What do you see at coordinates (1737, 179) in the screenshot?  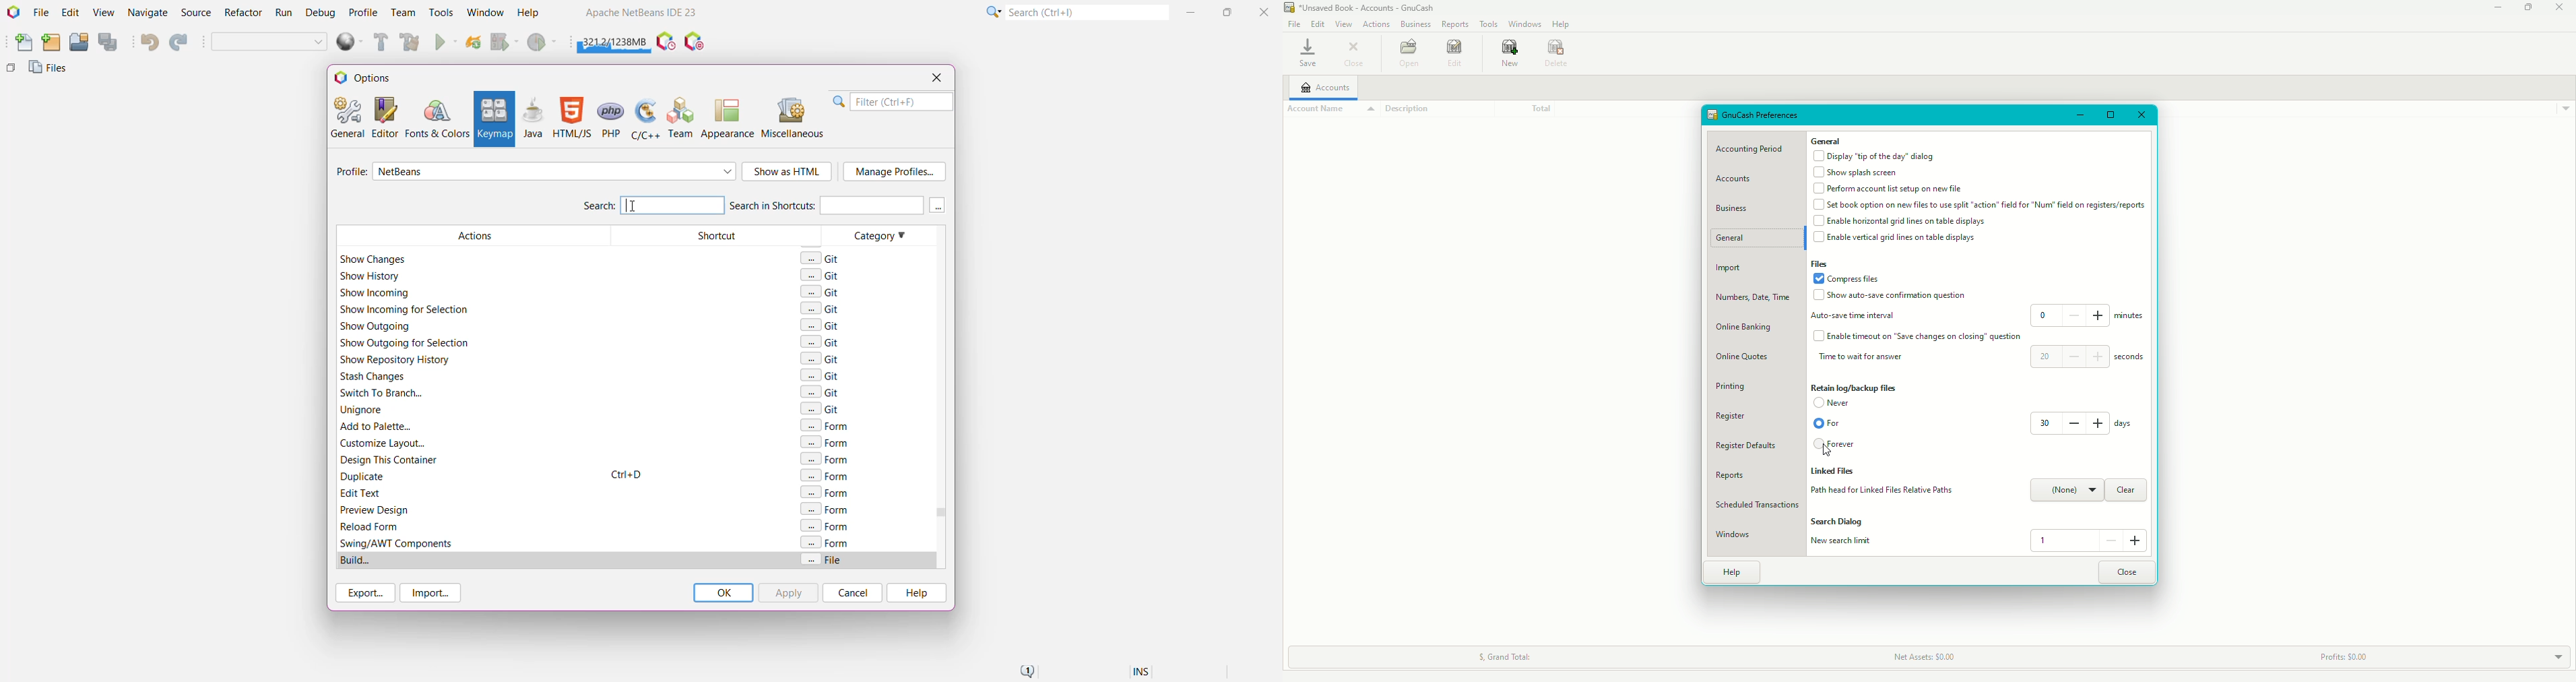 I see `Accounts` at bounding box center [1737, 179].